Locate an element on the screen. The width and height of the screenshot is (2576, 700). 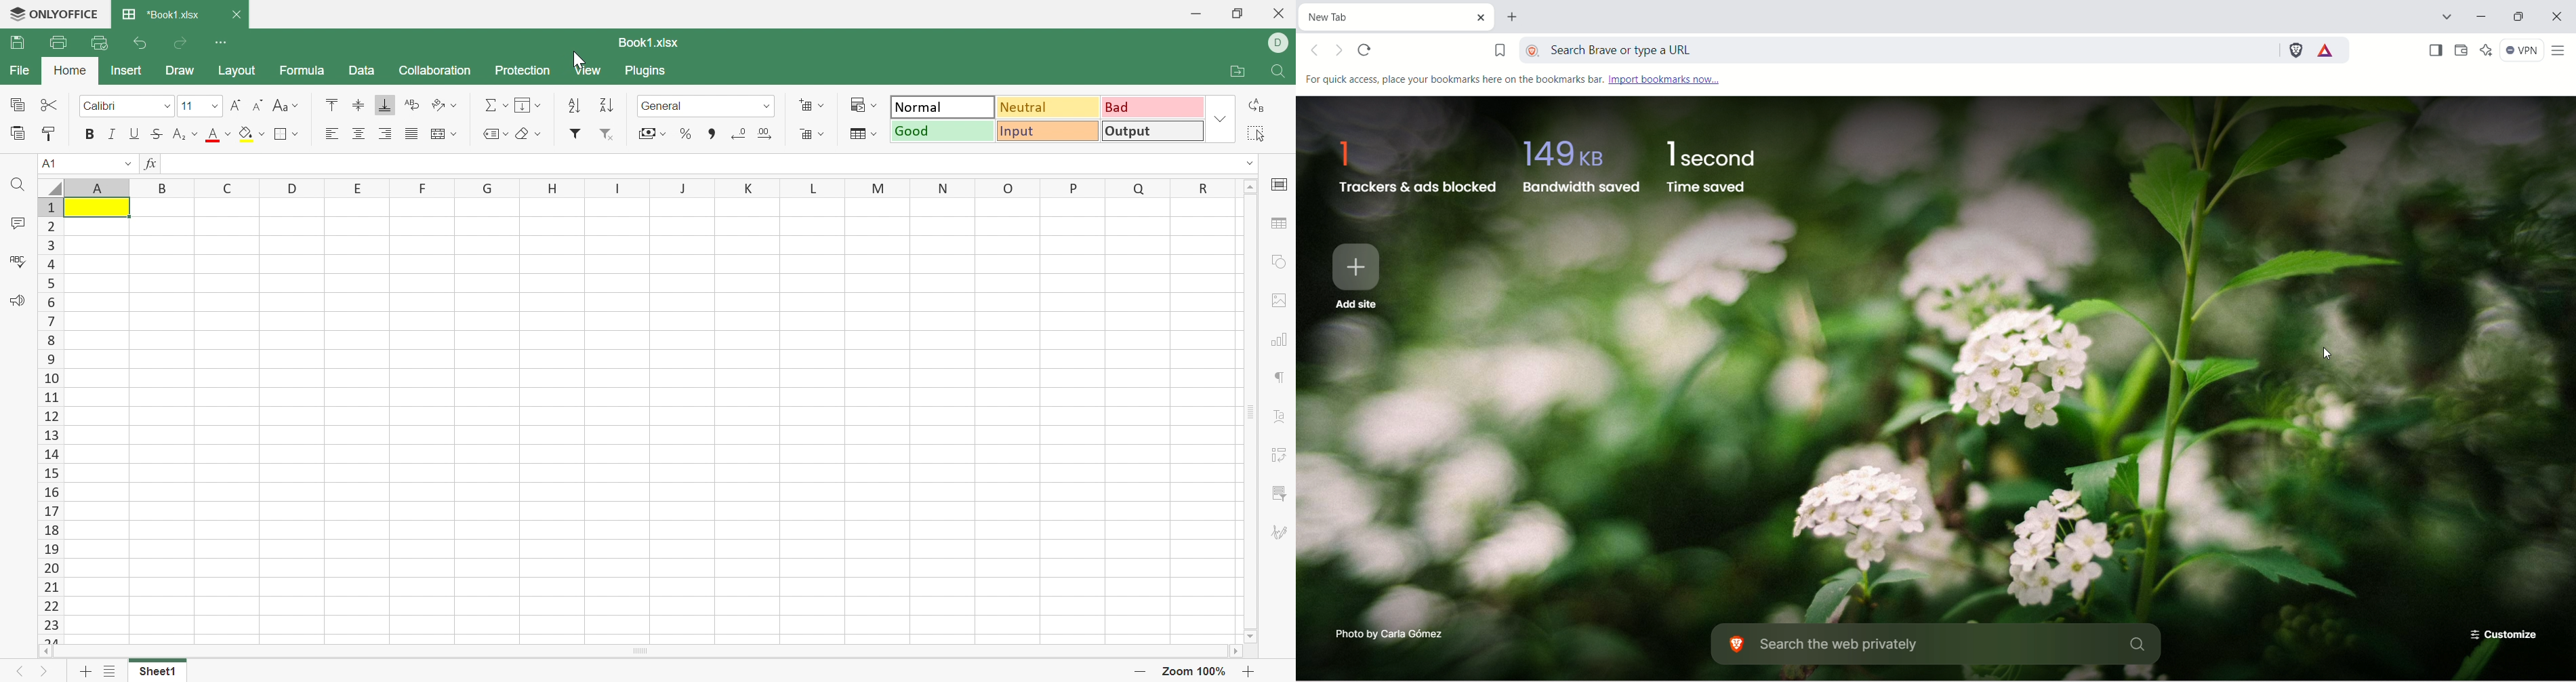
Align Center is located at coordinates (357, 132).